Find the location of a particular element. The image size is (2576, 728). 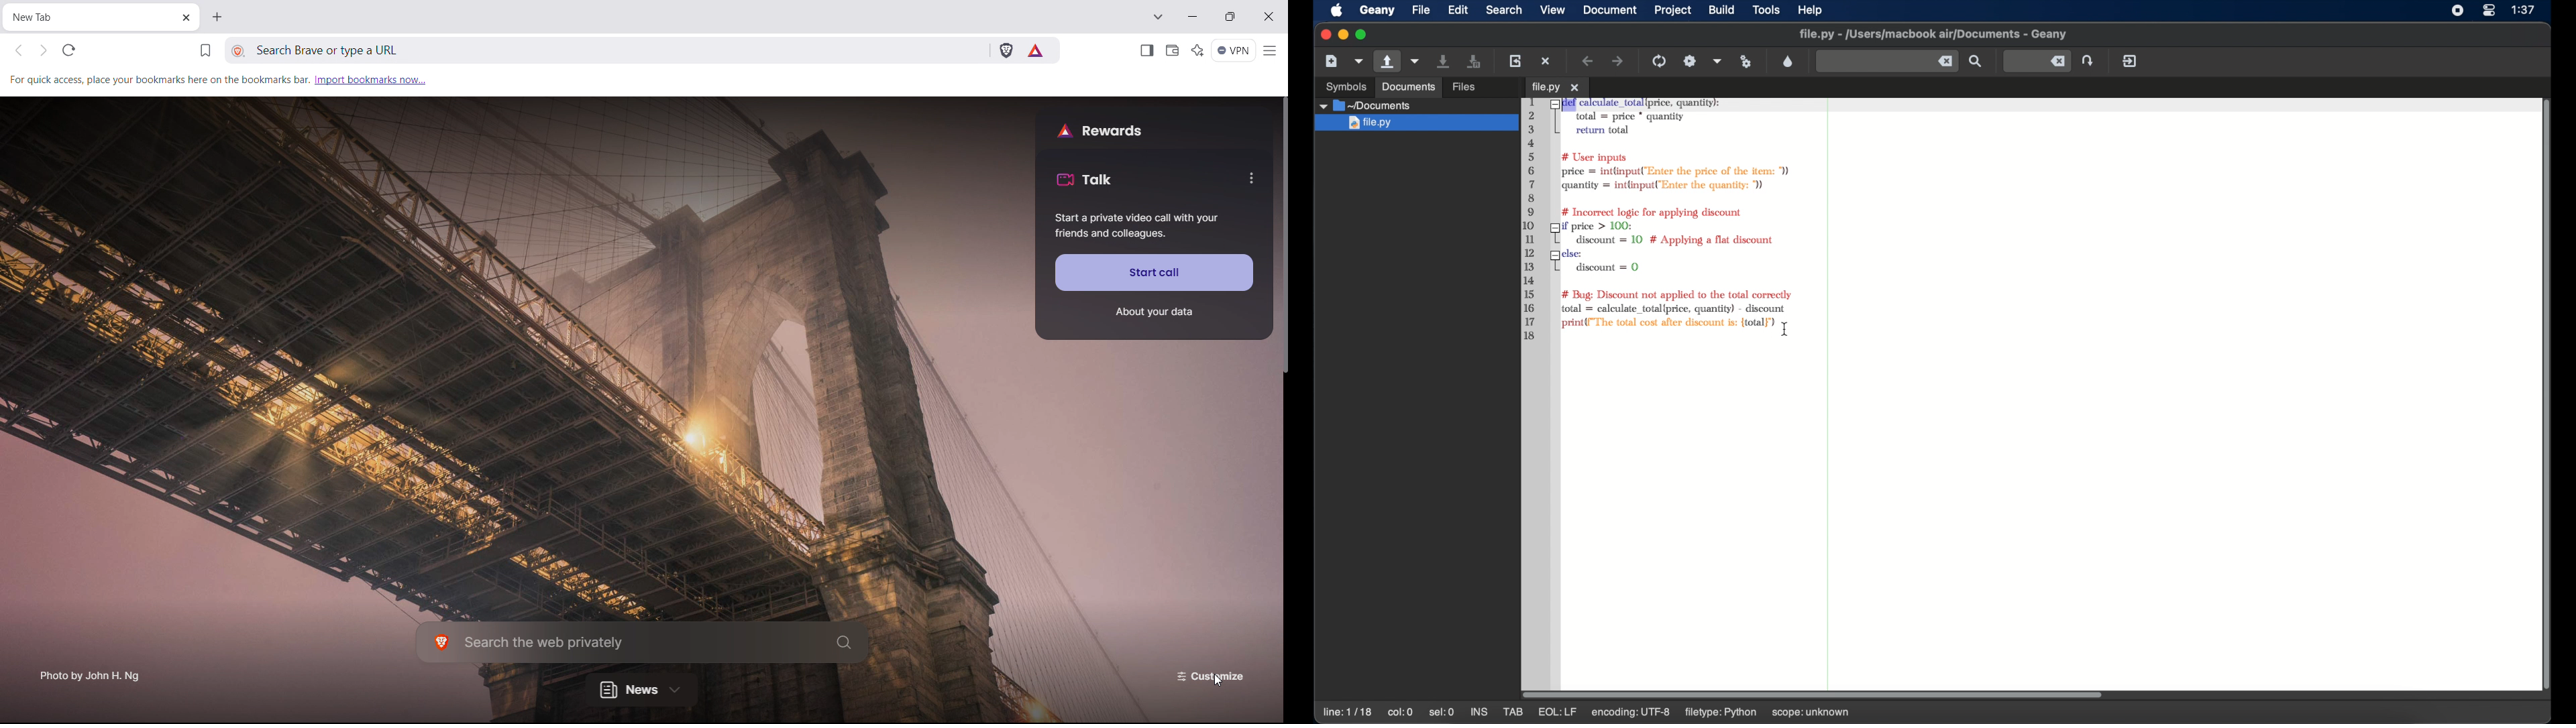

search in tabs is located at coordinates (1157, 15).